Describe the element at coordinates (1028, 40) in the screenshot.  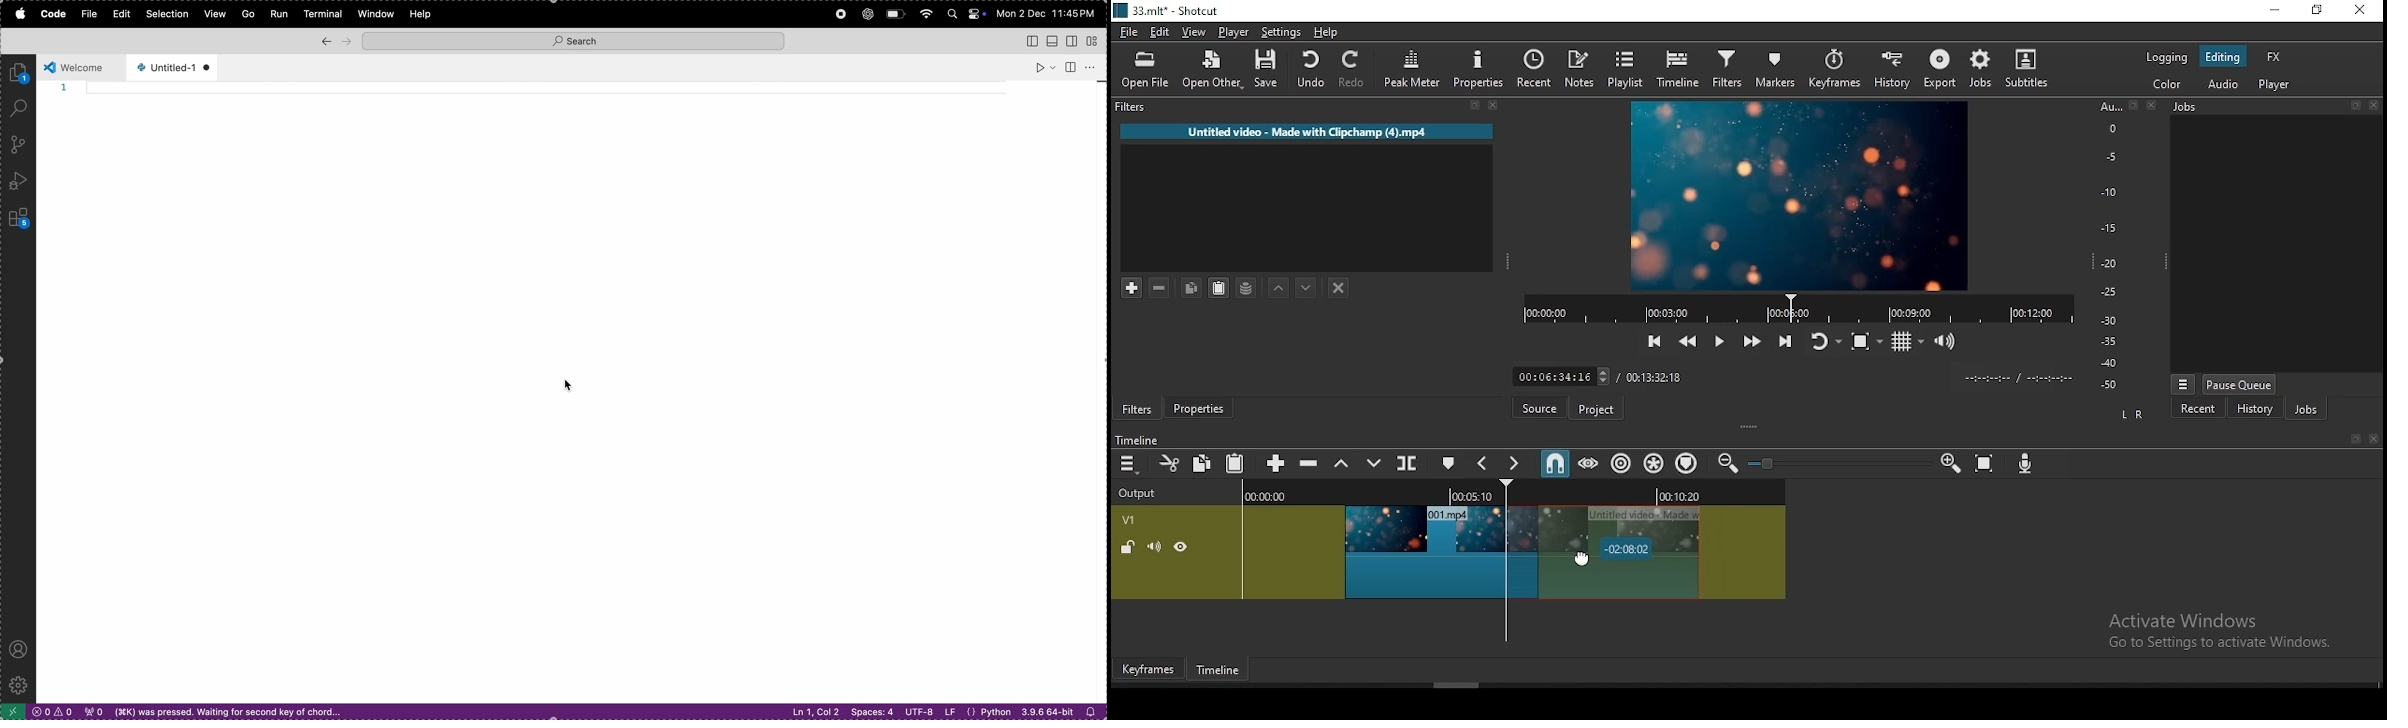
I see `toggle primary side bar` at that location.